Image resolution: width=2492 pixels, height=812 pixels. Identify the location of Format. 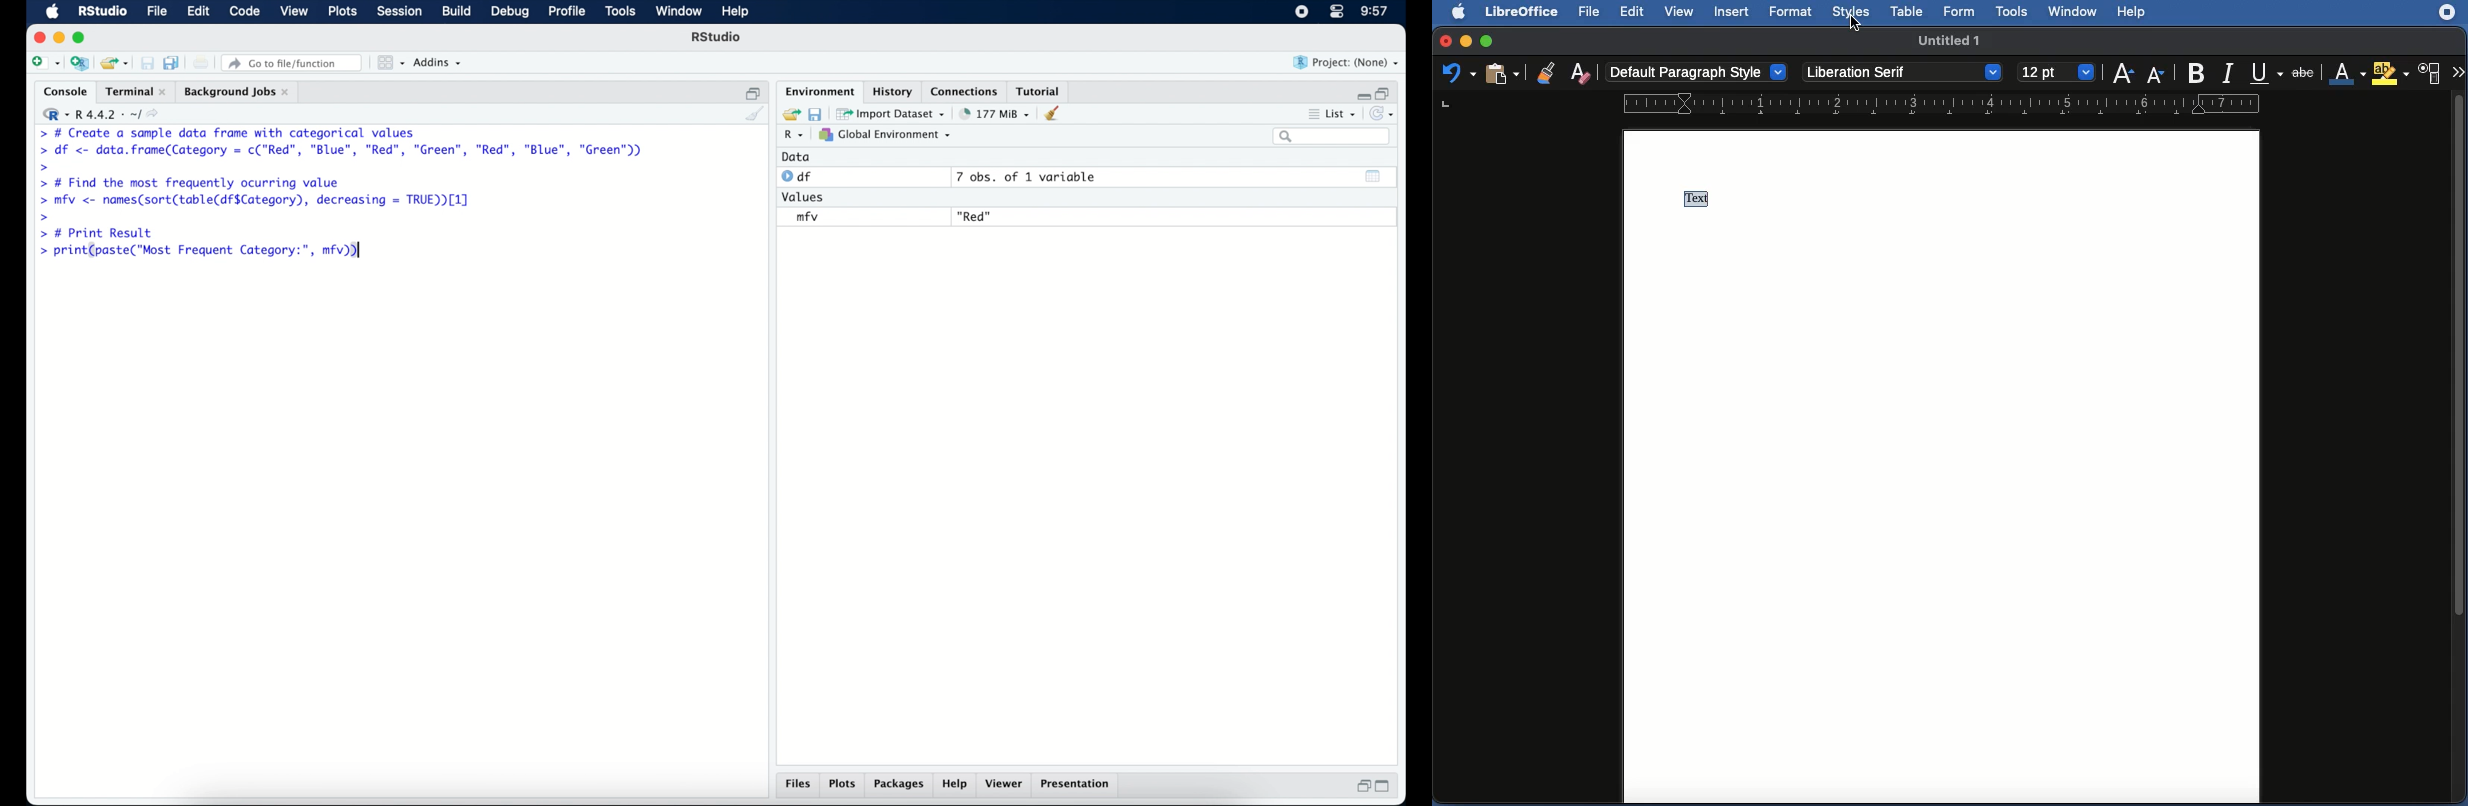
(1793, 13).